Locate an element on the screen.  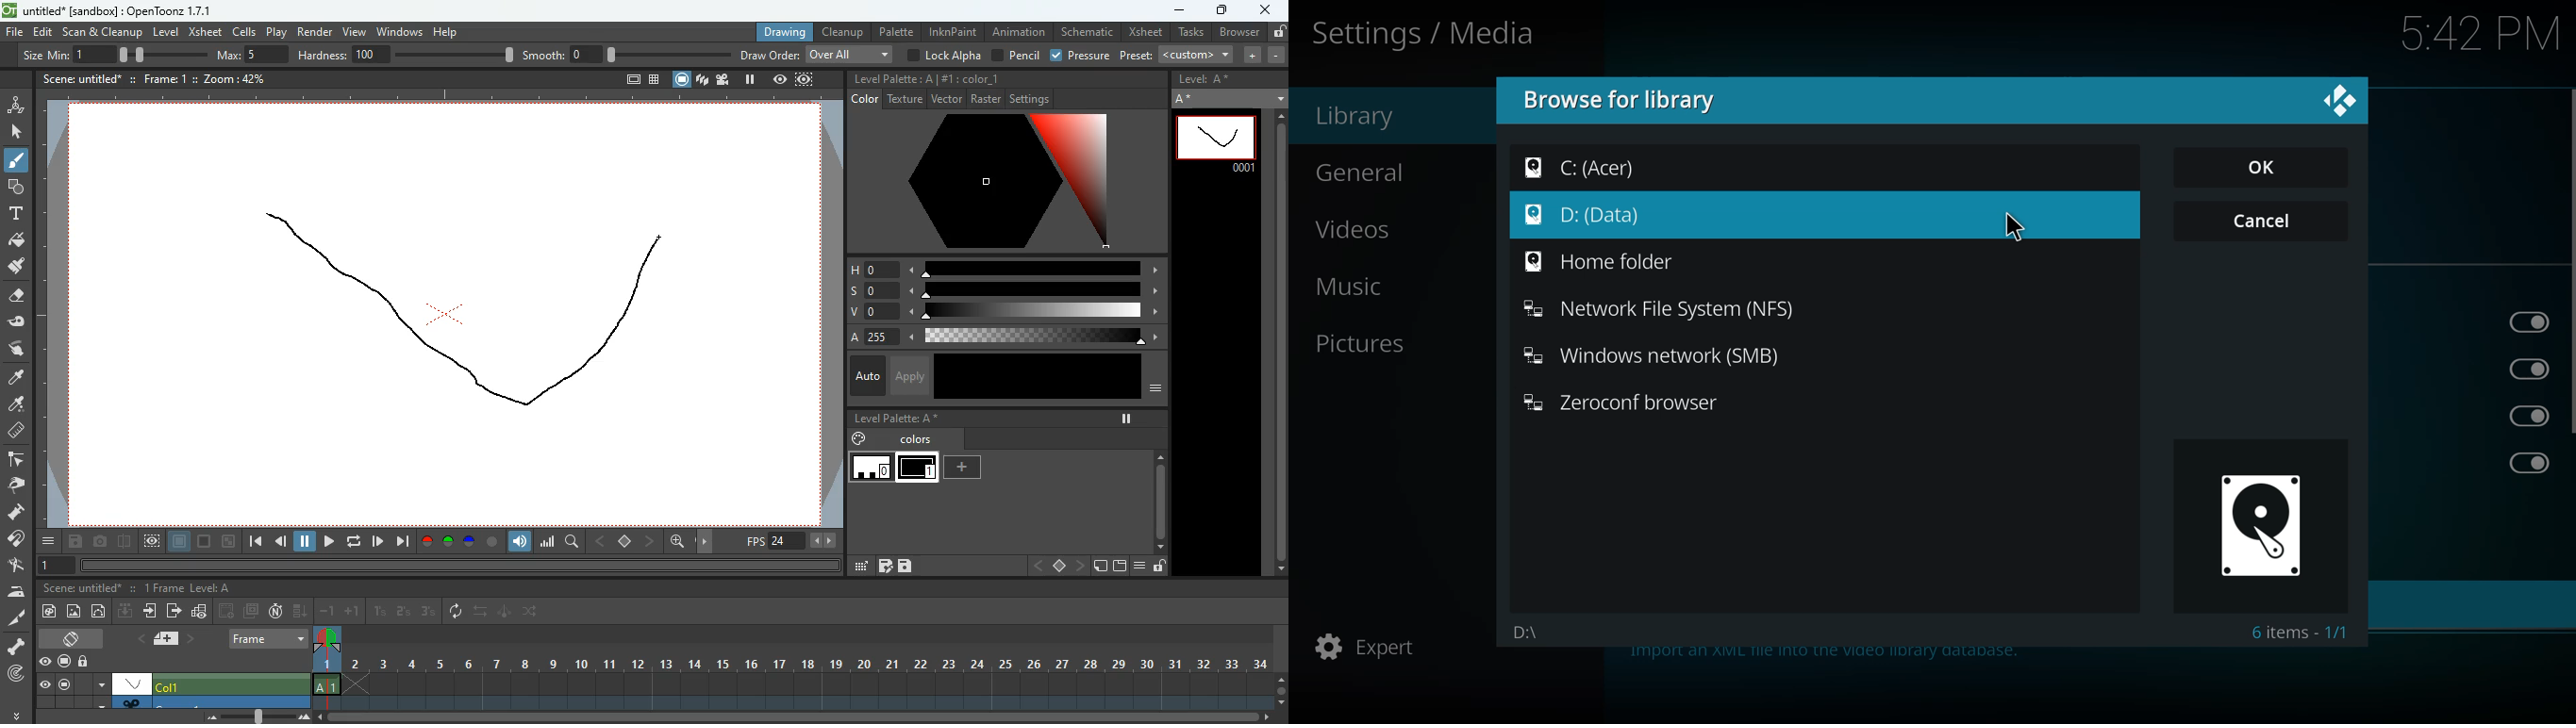
paint is located at coordinates (47, 613).